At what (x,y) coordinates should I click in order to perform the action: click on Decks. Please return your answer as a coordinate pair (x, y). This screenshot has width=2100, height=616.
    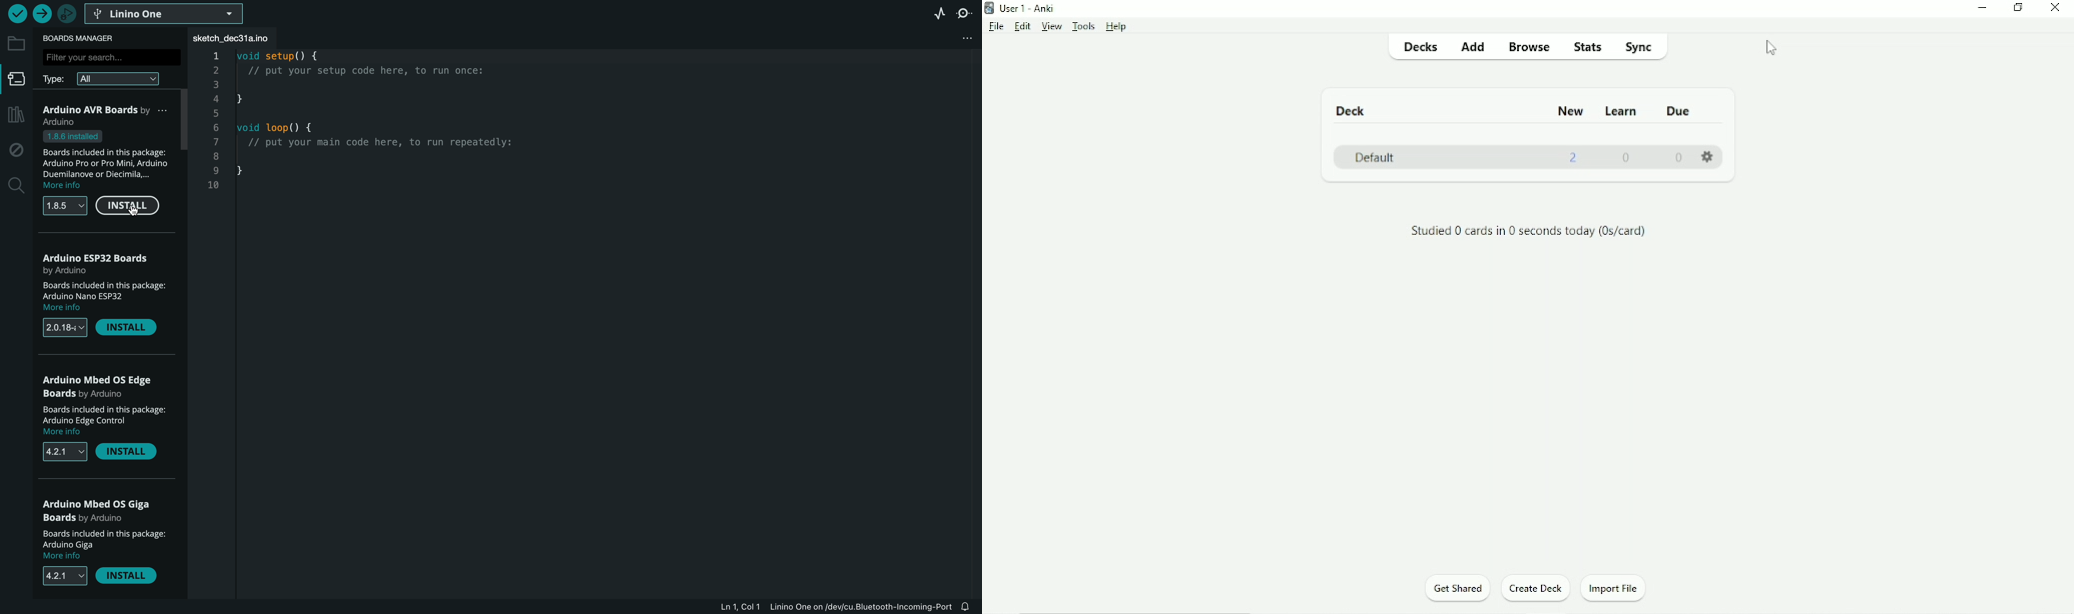
    Looking at the image, I should click on (1419, 49).